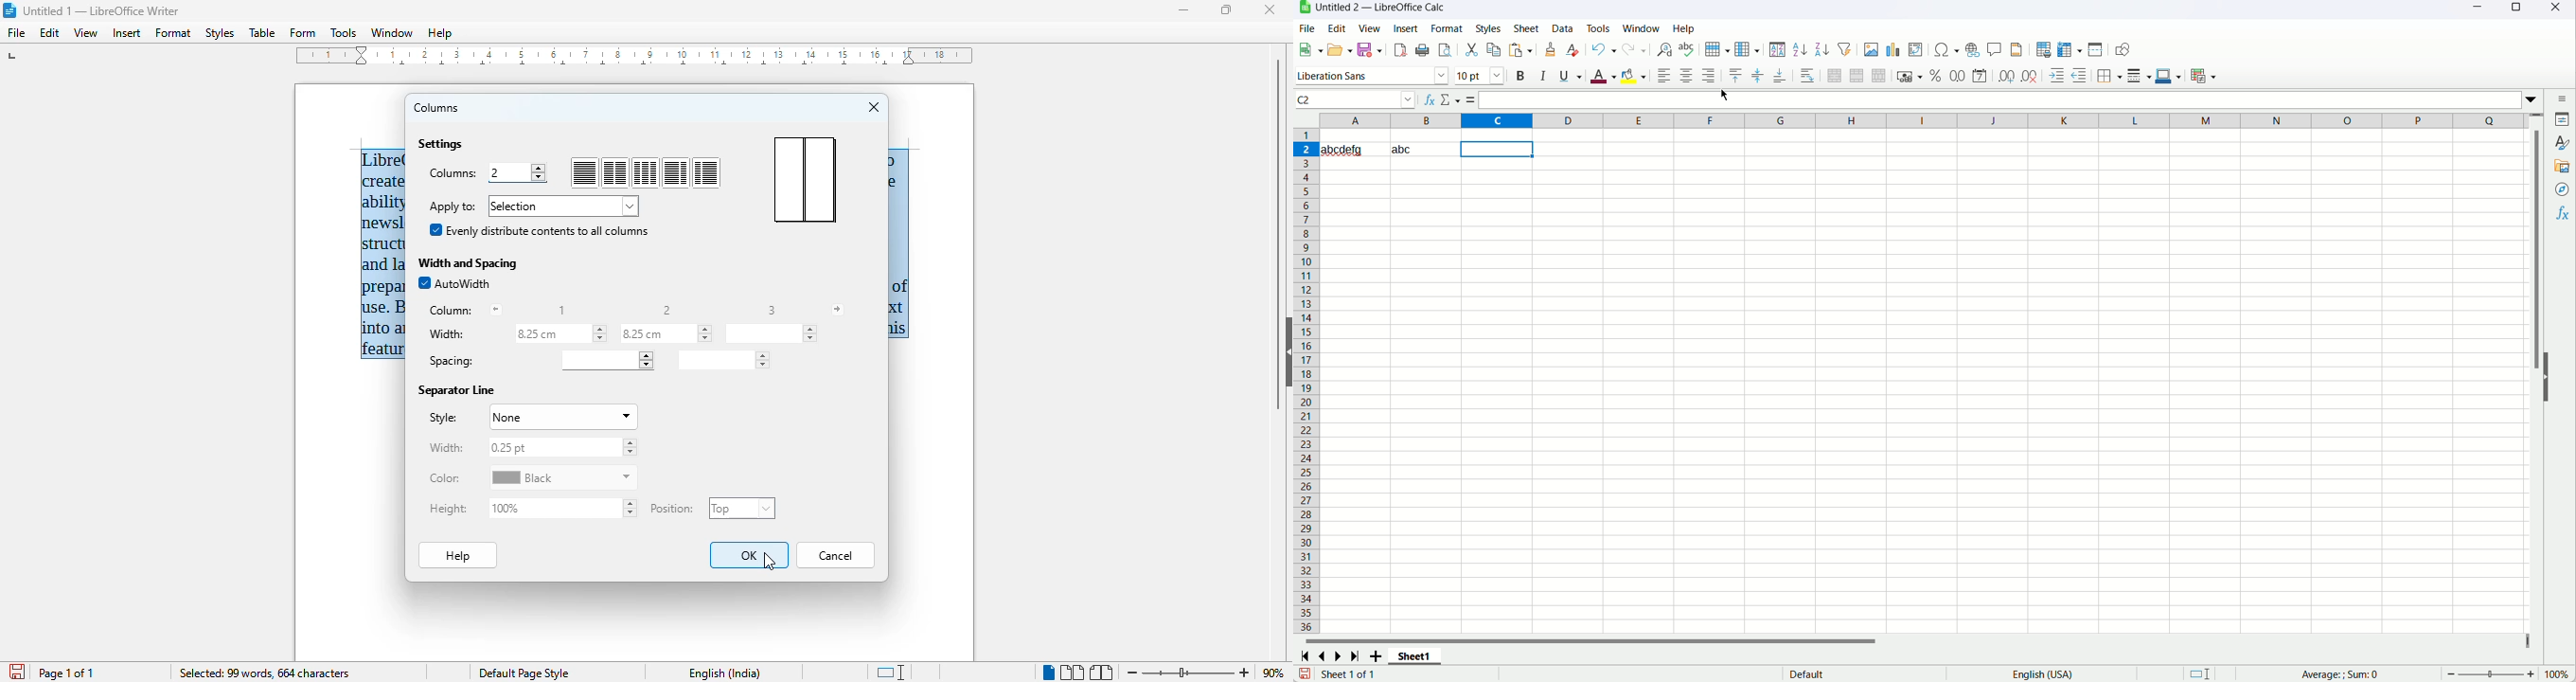  What do you see at coordinates (1641, 29) in the screenshot?
I see `window` at bounding box center [1641, 29].